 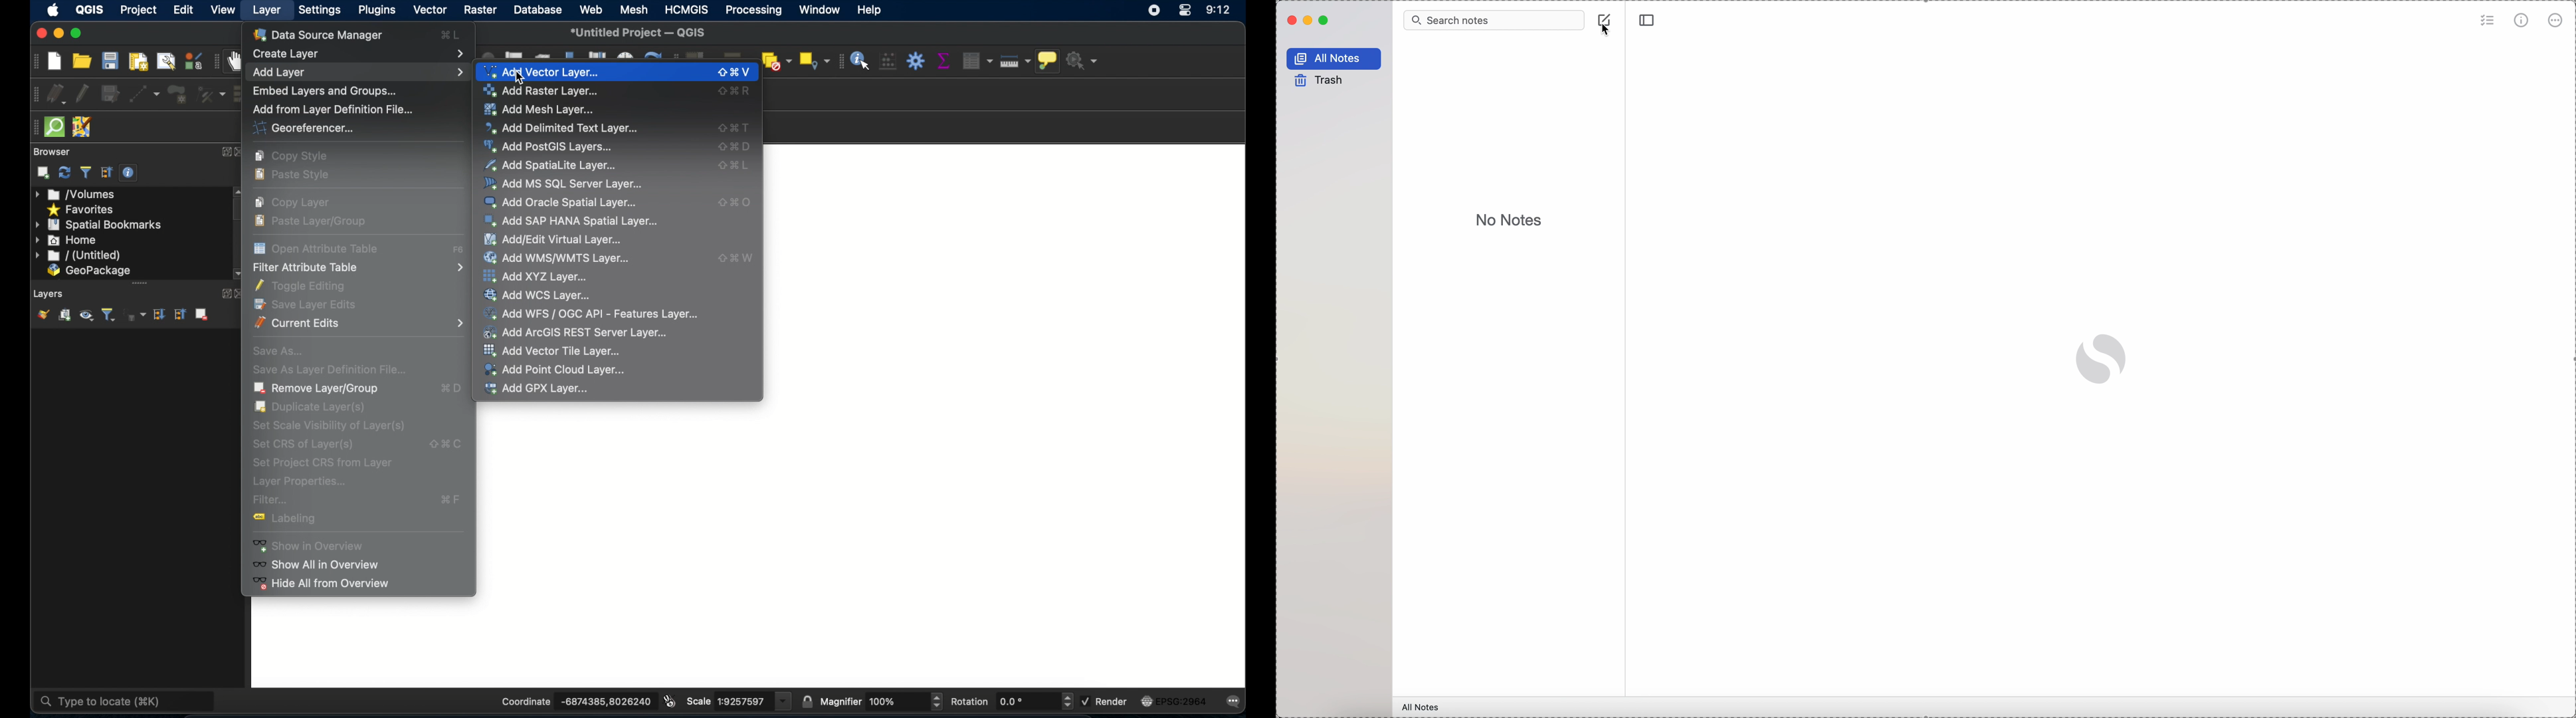 What do you see at coordinates (805, 701) in the screenshot?
I see `lock scale` at bounding box center [805, 701].